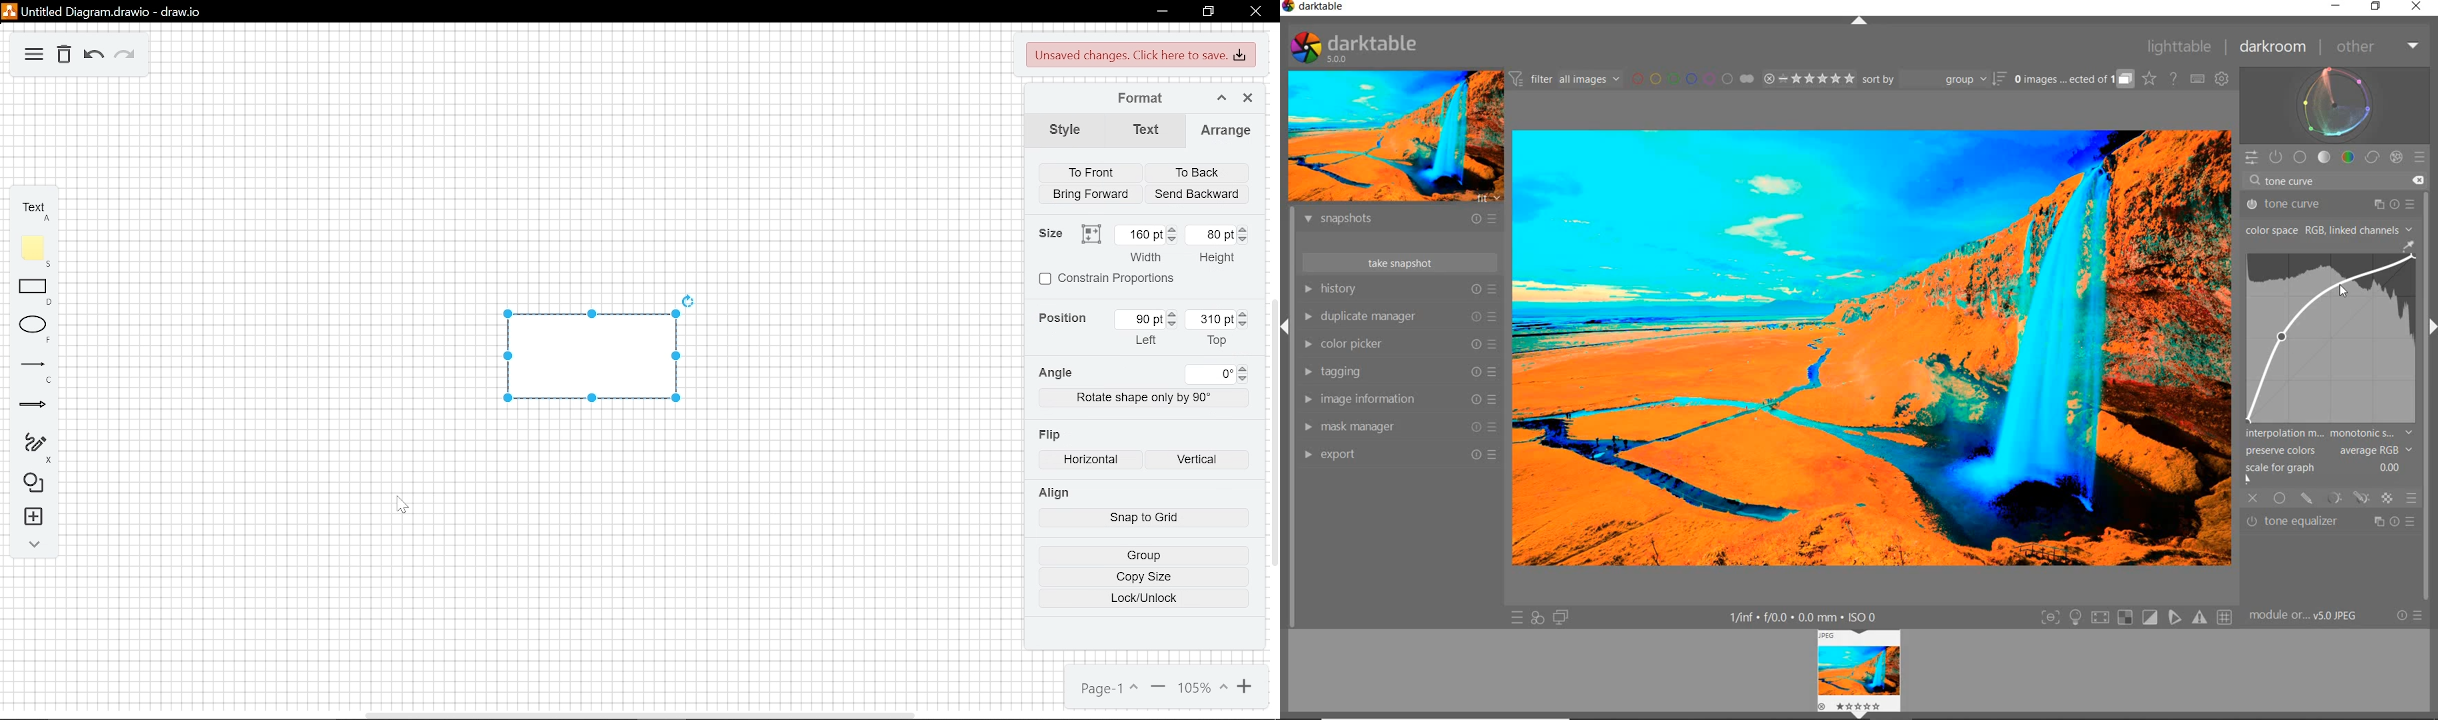 The image size is (2464, 728). I want to click on undo, so click(95, 56).